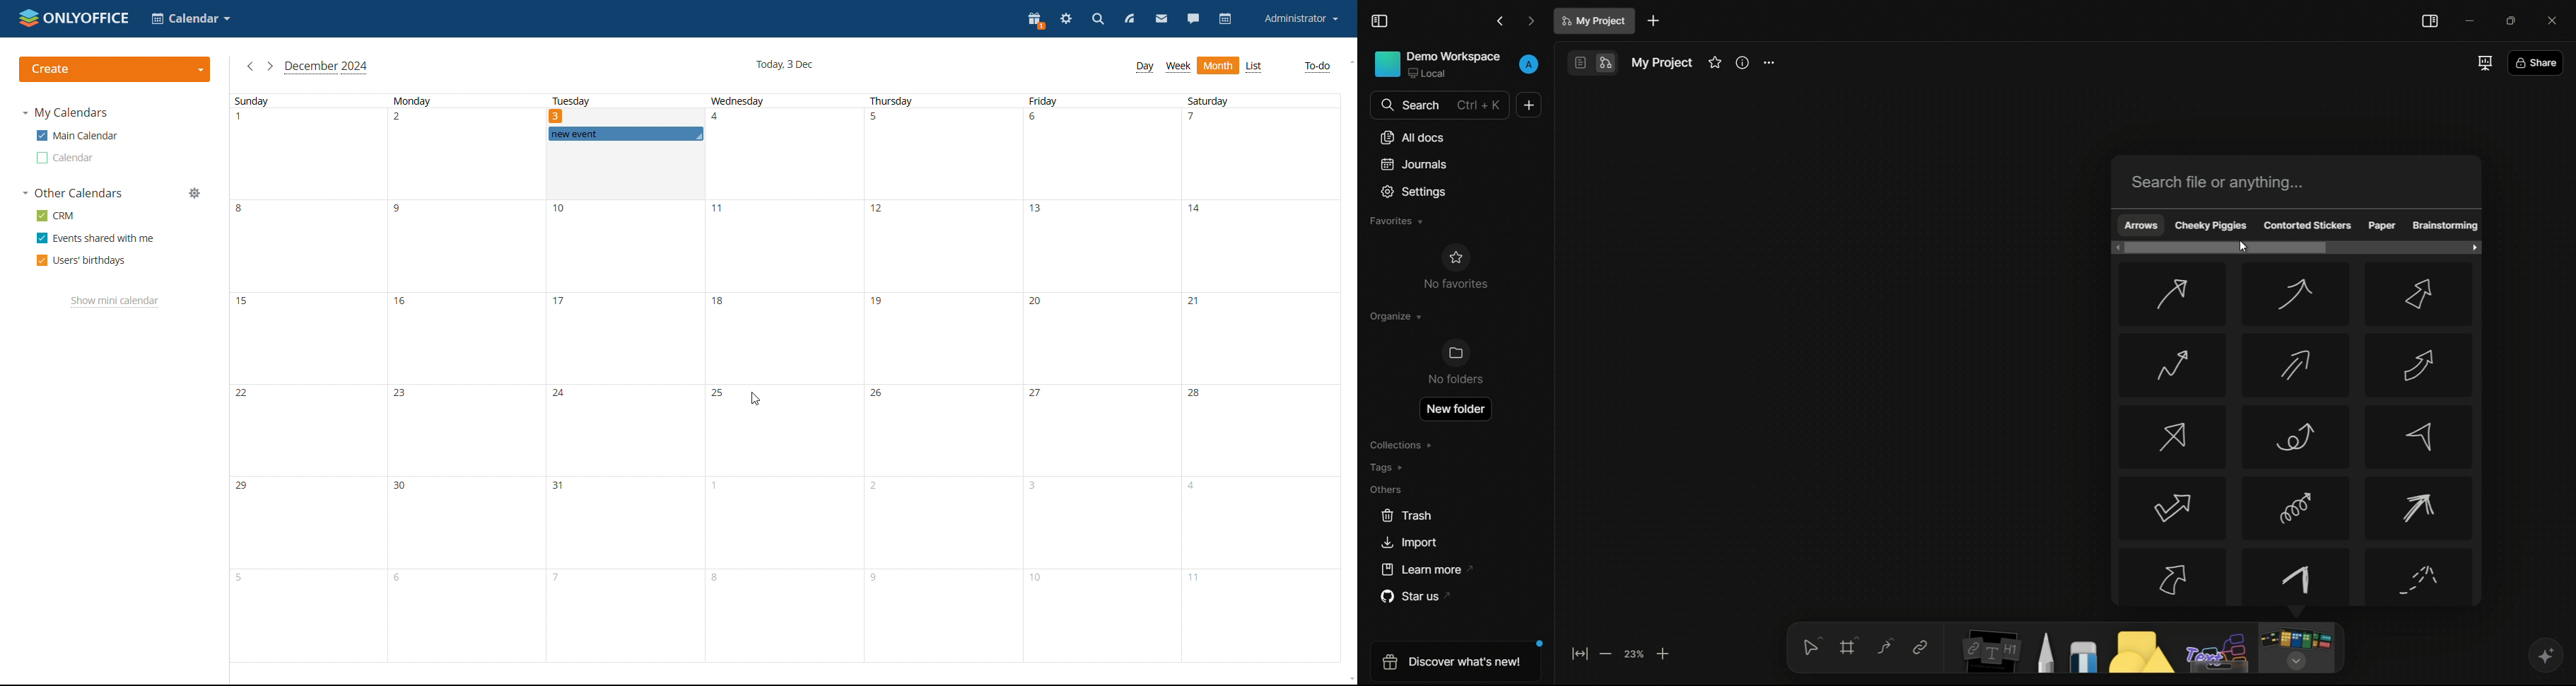 The height and width of the screenshot is (700, 2576). What do you see at coordinates (1400, 445) in the screenshot?
I see `collections` at bounding box center [1400, 445].